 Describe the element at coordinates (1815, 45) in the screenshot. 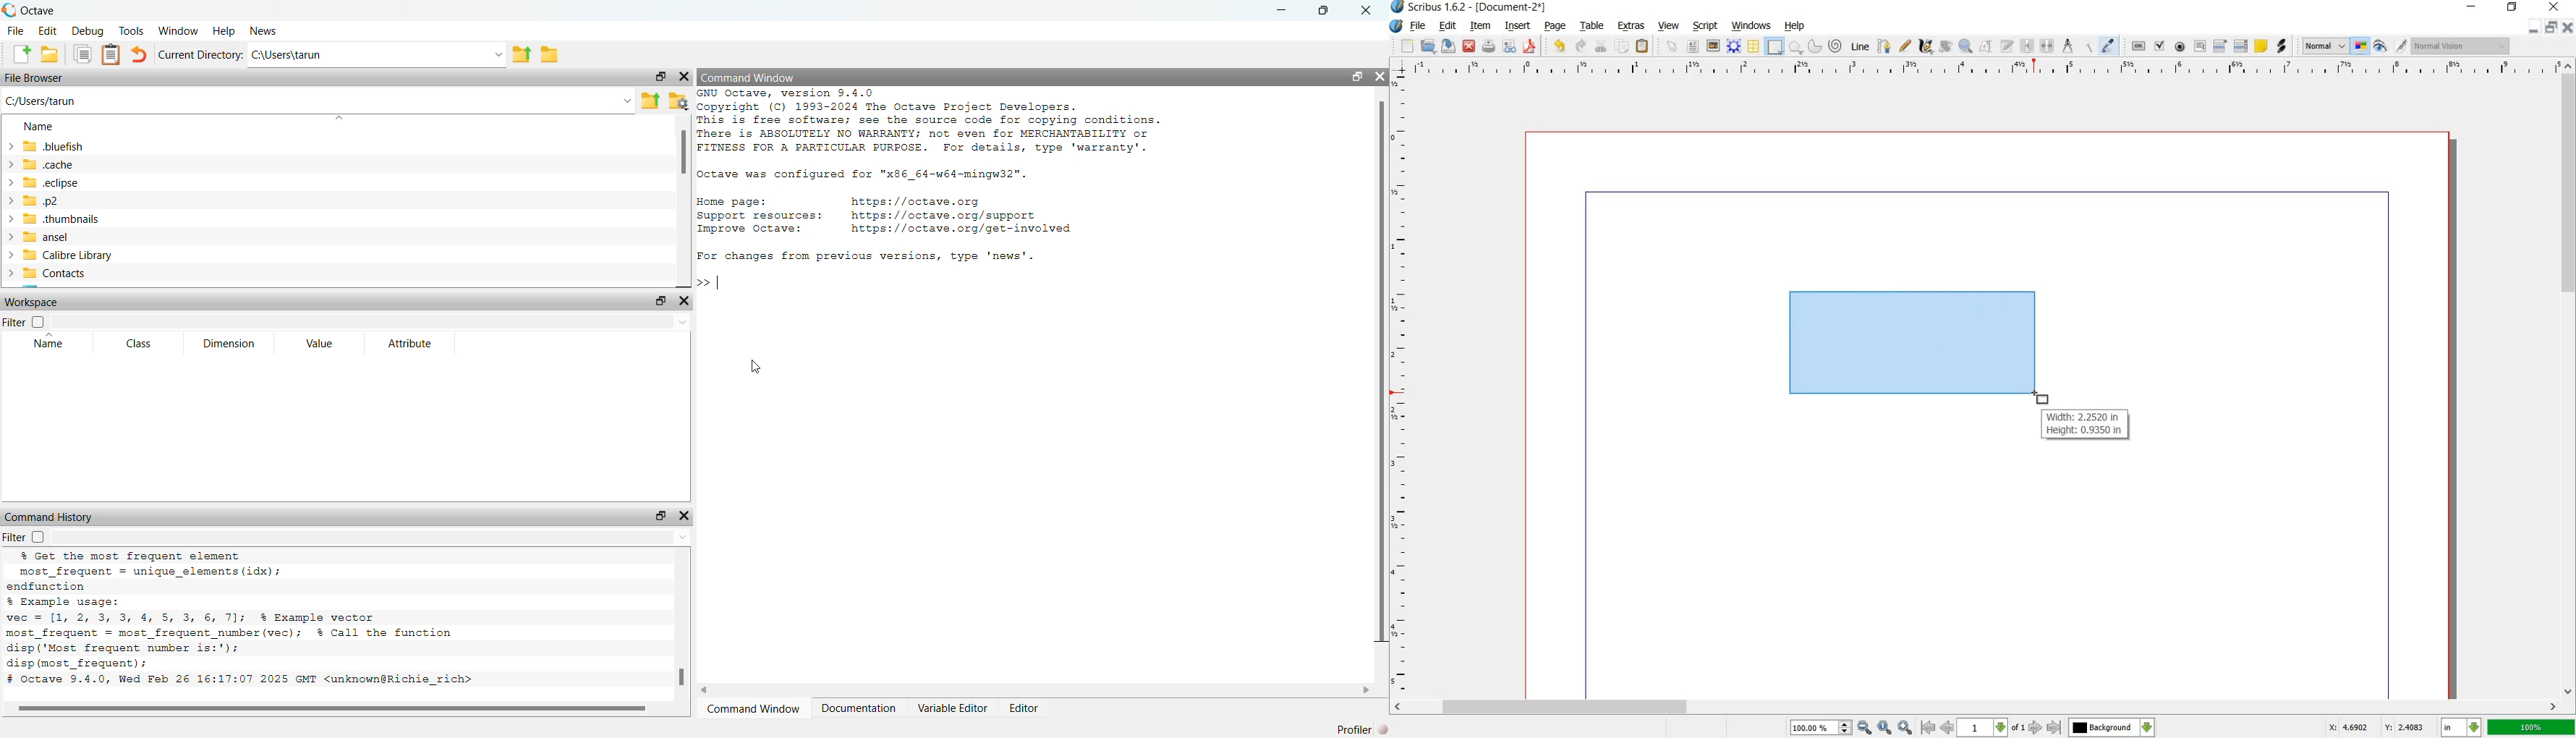

I see `ARC` at that location.